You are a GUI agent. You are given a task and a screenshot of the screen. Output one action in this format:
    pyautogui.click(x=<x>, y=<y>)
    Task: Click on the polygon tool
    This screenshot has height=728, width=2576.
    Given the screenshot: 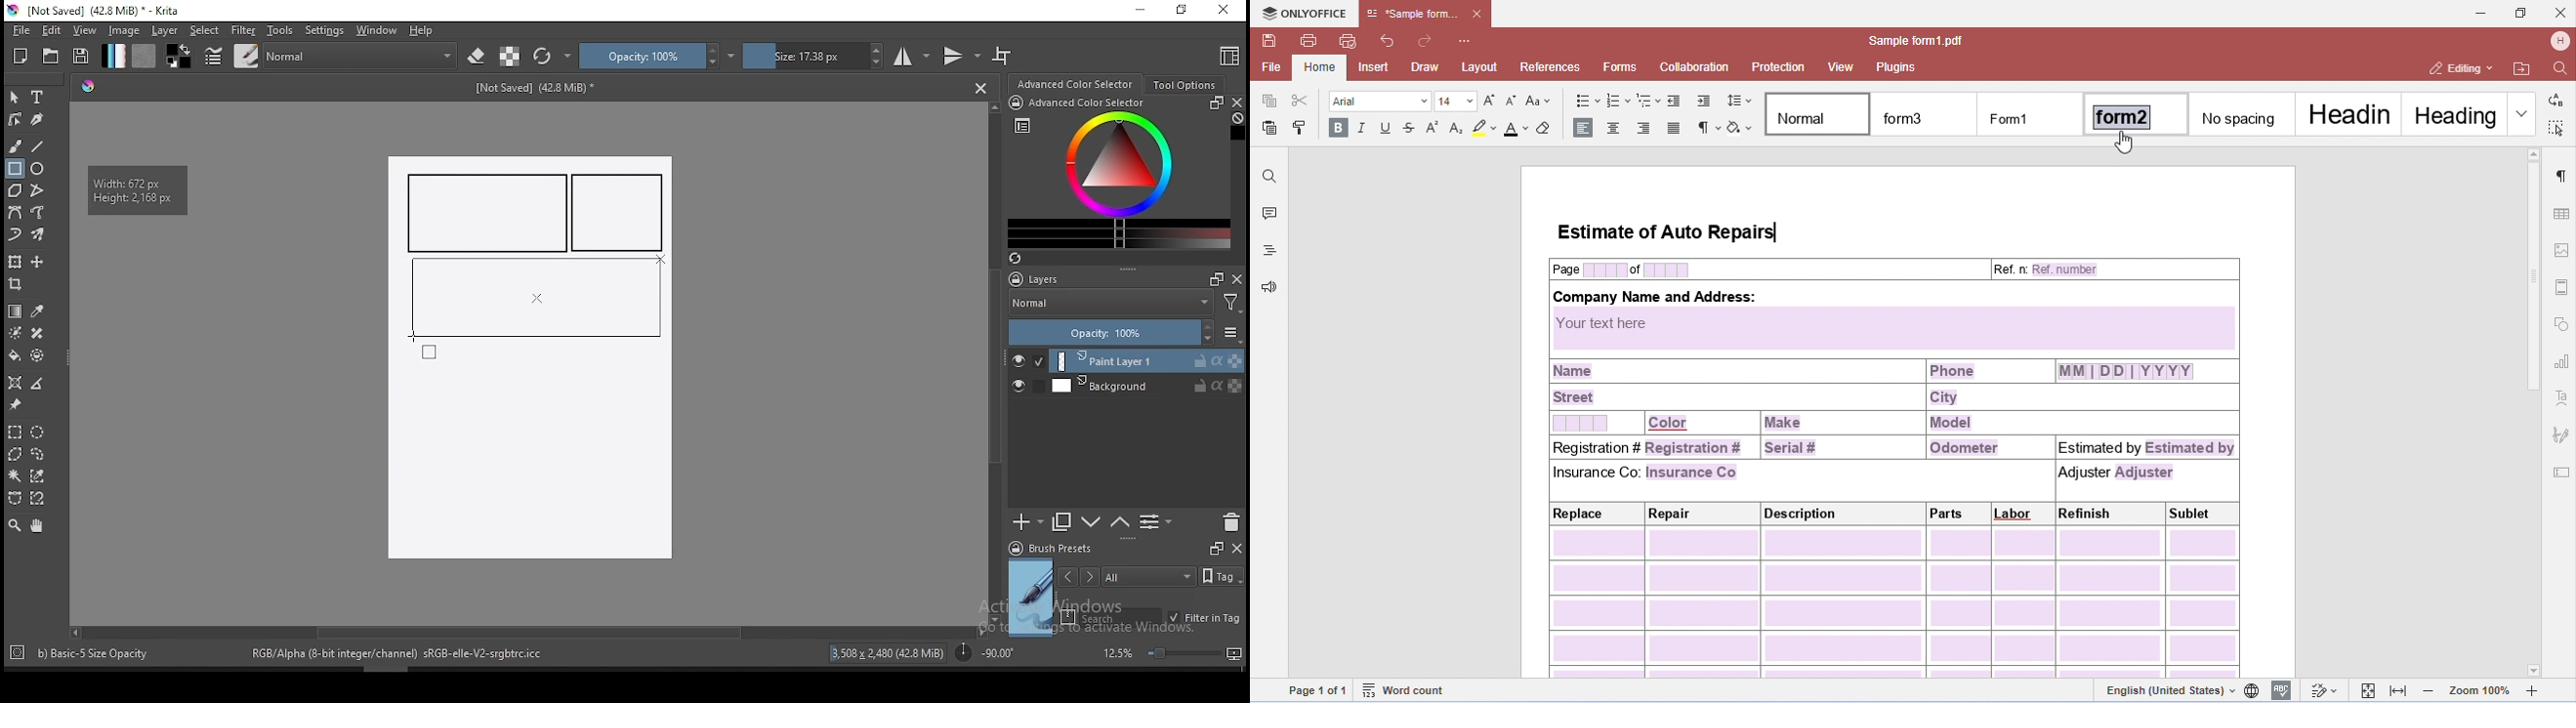 What is the action you would take?
    pyautogui.click(x=14, y=190)
    